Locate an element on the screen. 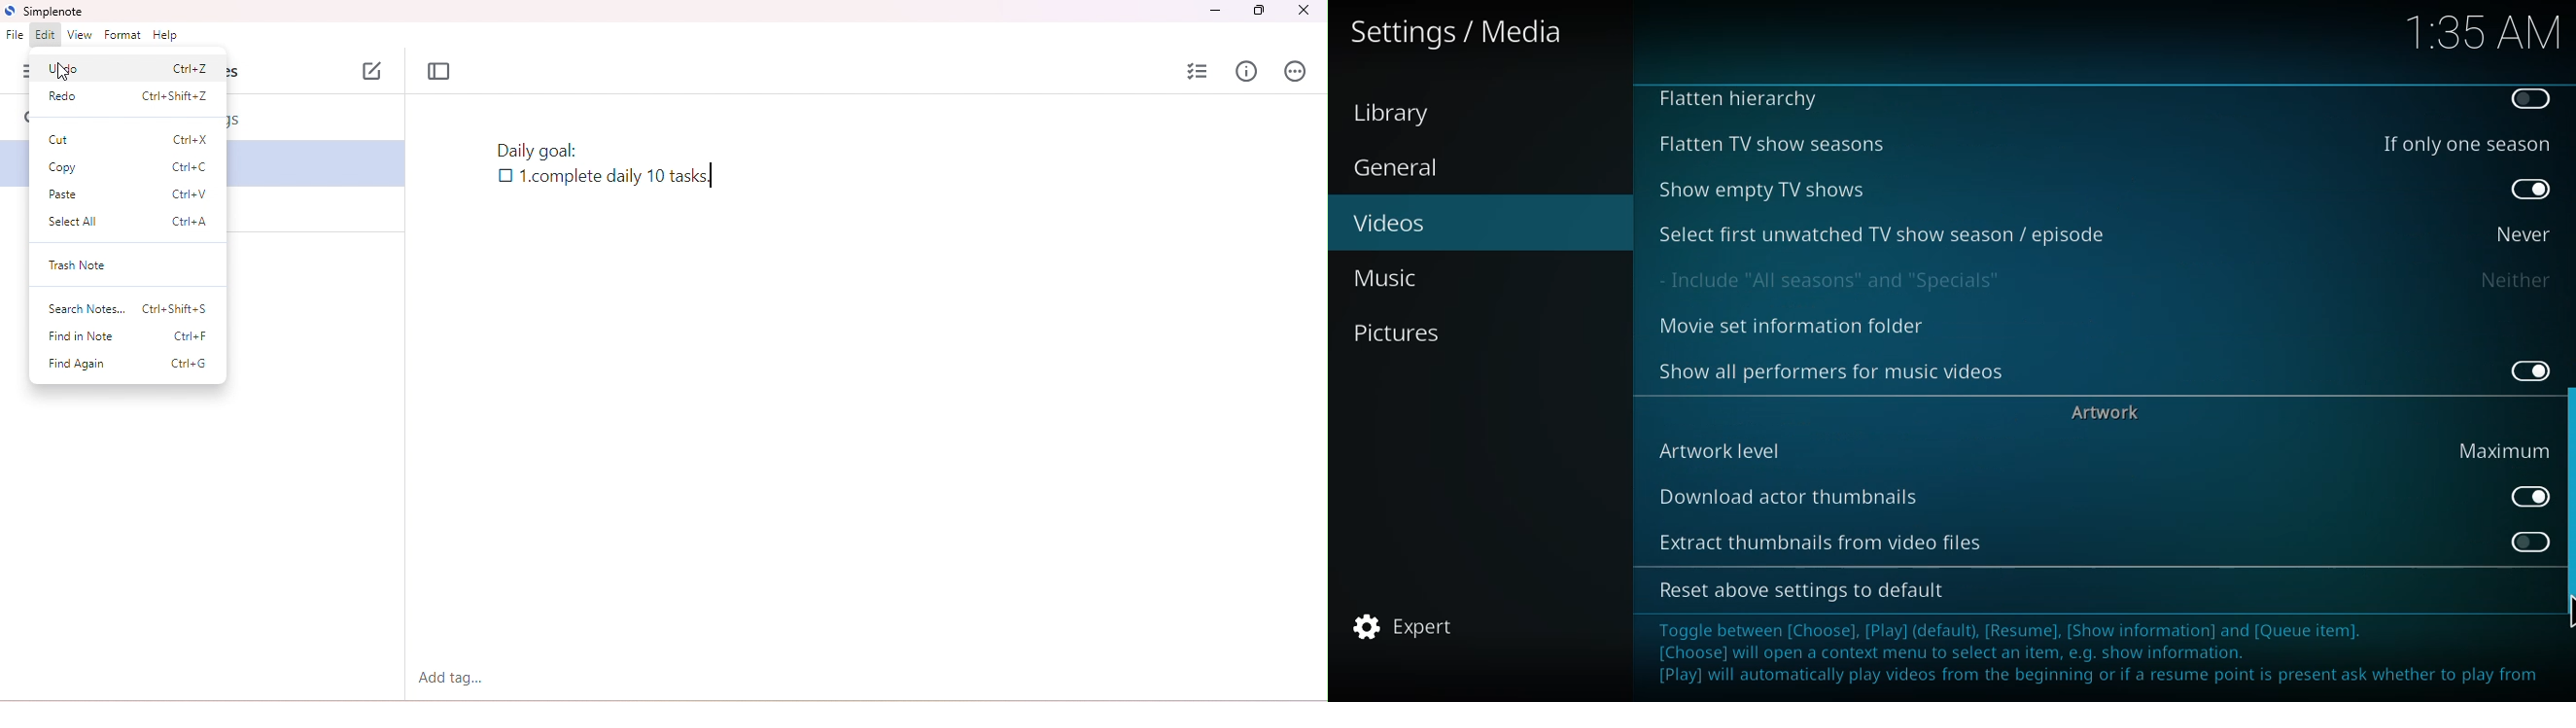 This screenshot has height=728, width=2576. cursor moved is located at coordinates (64, 72).